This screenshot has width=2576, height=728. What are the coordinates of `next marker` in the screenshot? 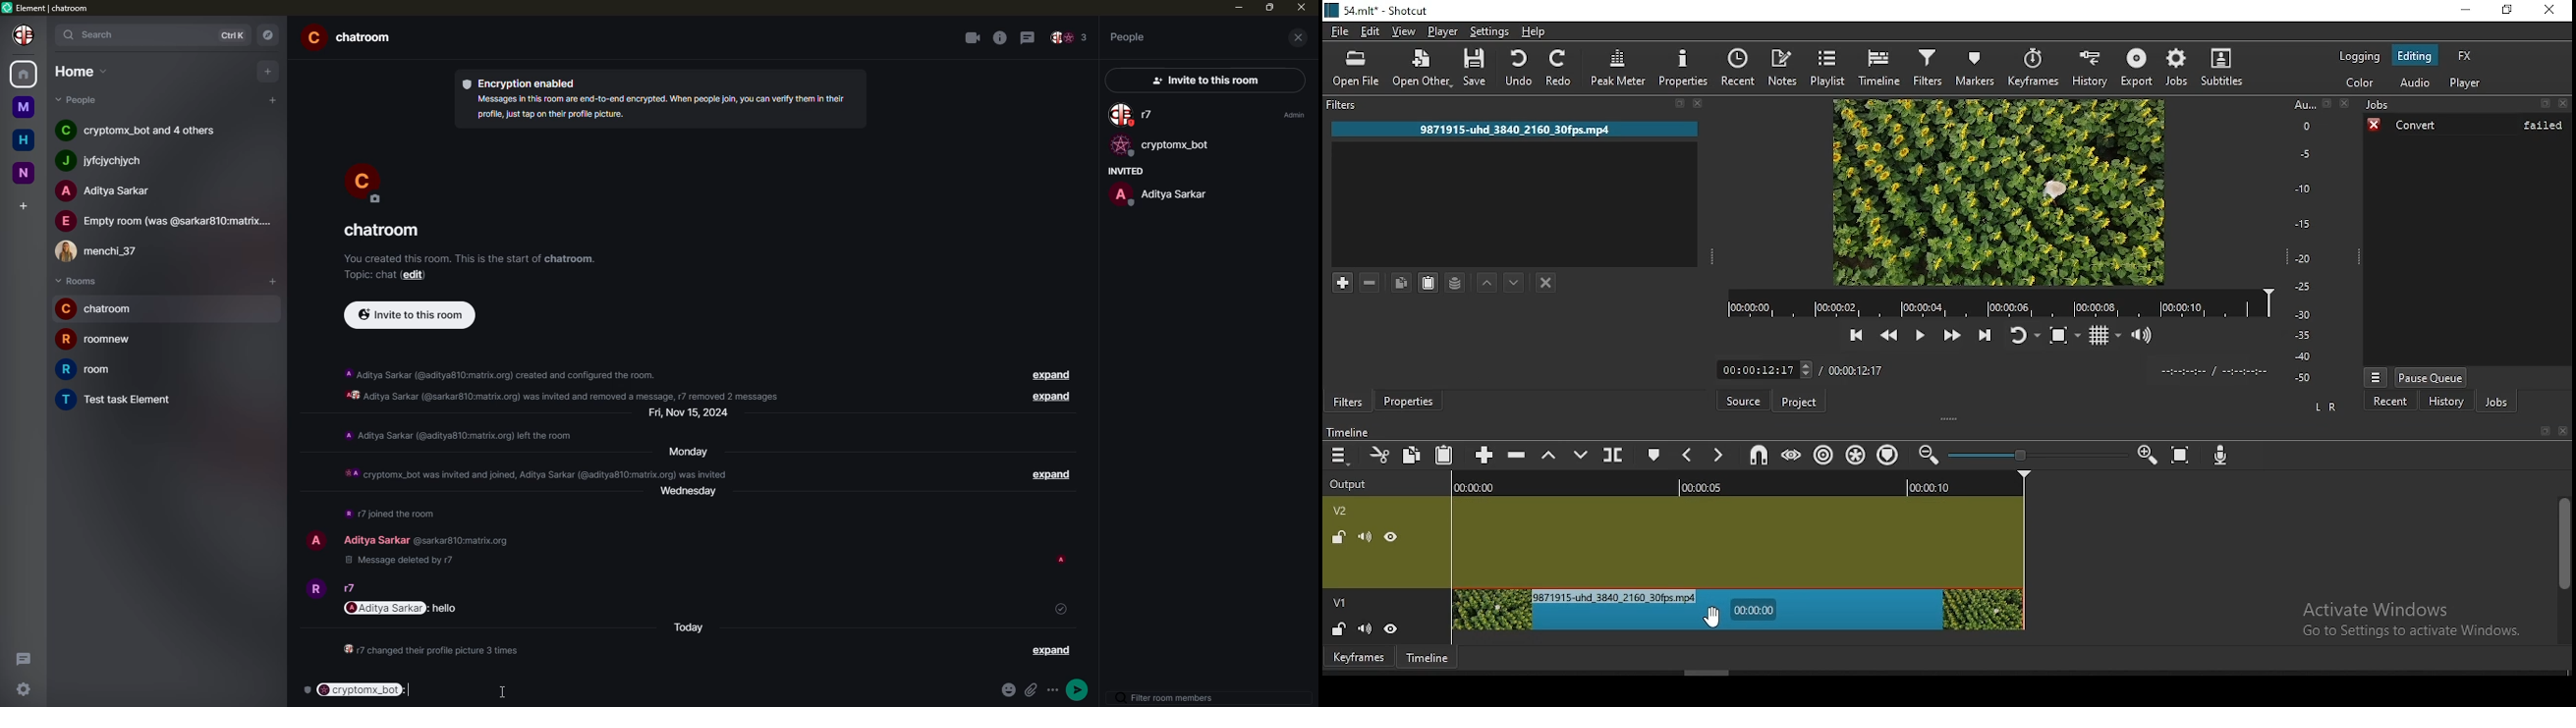 It's located at (1717, 456).